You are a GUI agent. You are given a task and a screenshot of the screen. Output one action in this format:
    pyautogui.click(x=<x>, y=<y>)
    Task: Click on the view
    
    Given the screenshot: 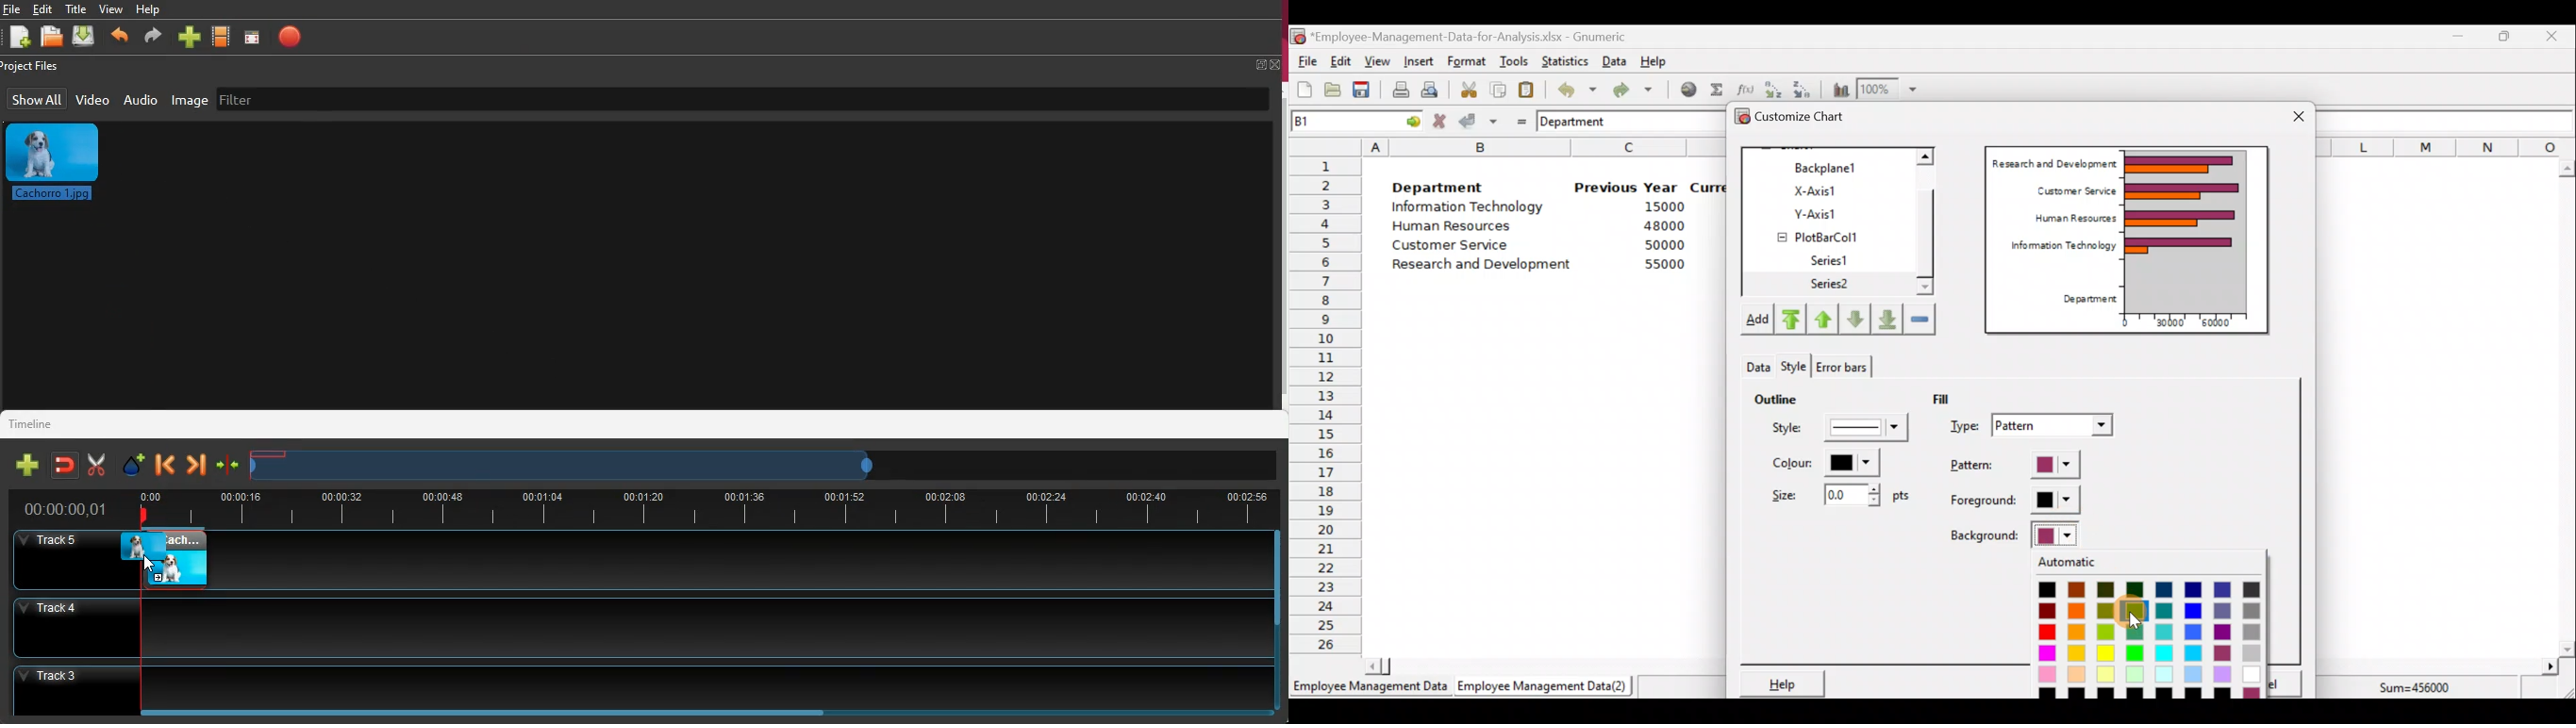 What is the action you would take?
    pyautogui.click(x=113, y=9)
    